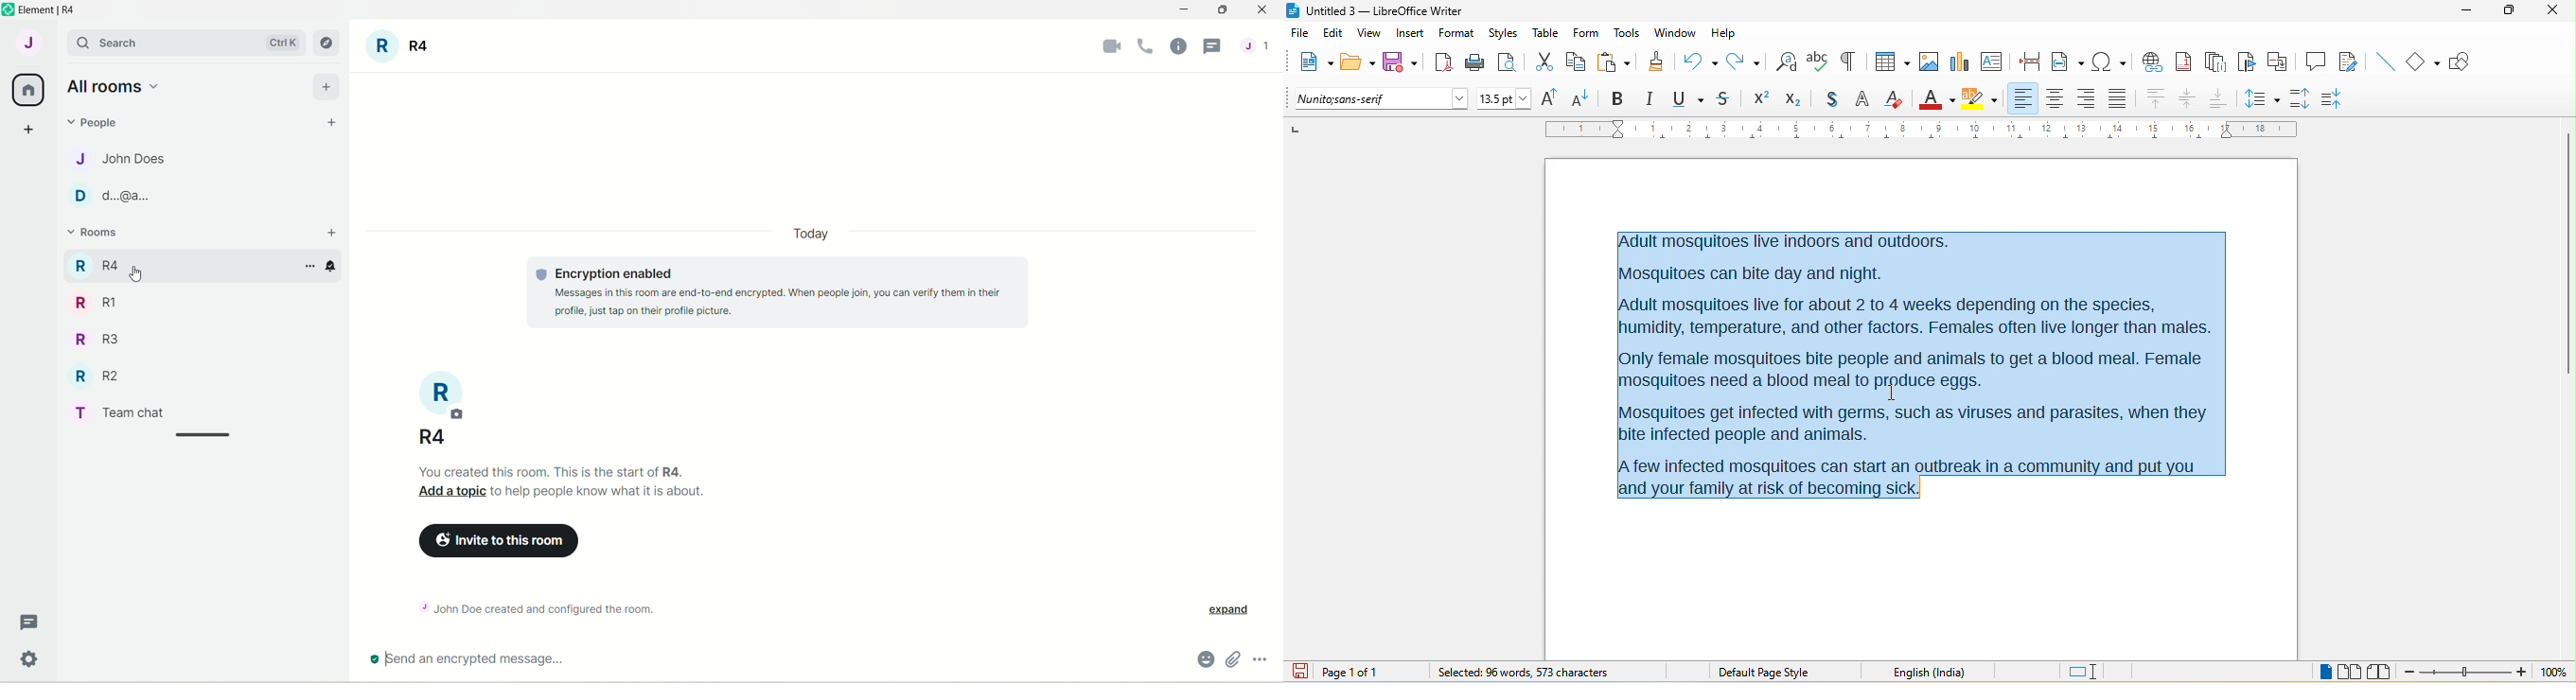 This screenshot has height=700, width=2576. I want to click on find and replace, so click(1787, 60).